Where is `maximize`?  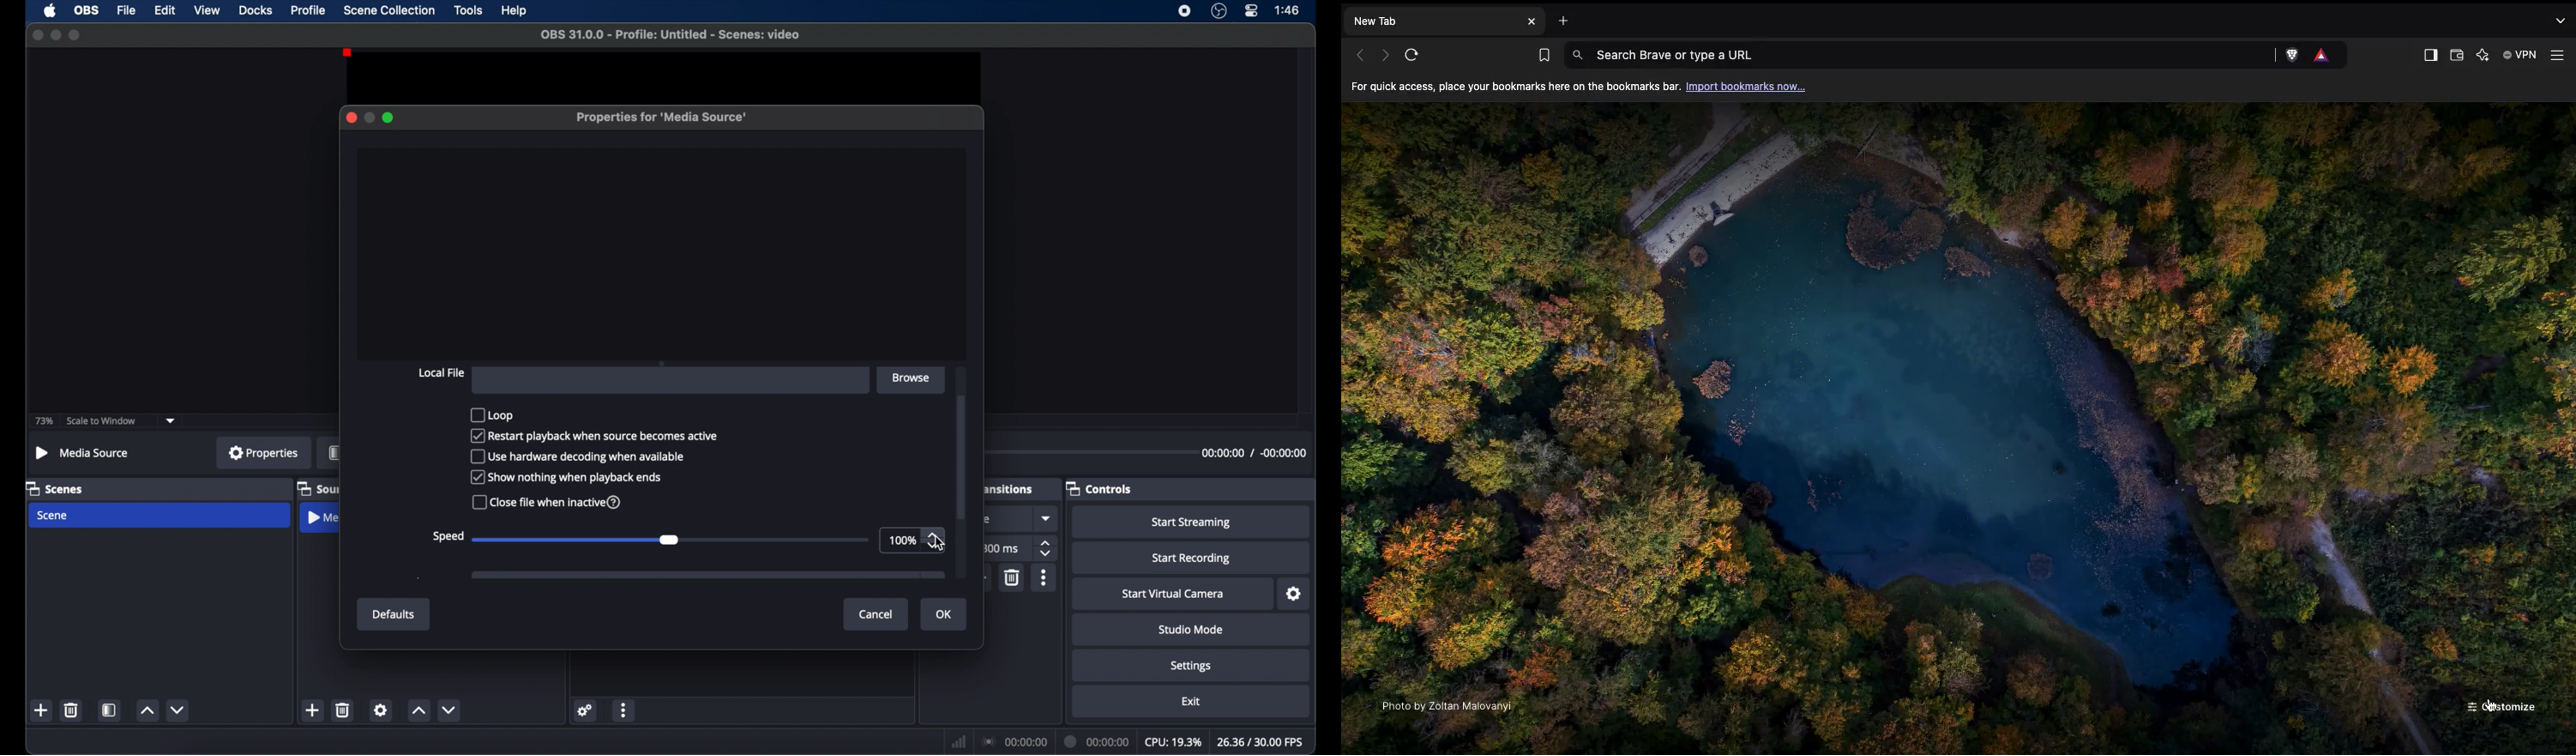 maximize is located at coordinates (389, 117).